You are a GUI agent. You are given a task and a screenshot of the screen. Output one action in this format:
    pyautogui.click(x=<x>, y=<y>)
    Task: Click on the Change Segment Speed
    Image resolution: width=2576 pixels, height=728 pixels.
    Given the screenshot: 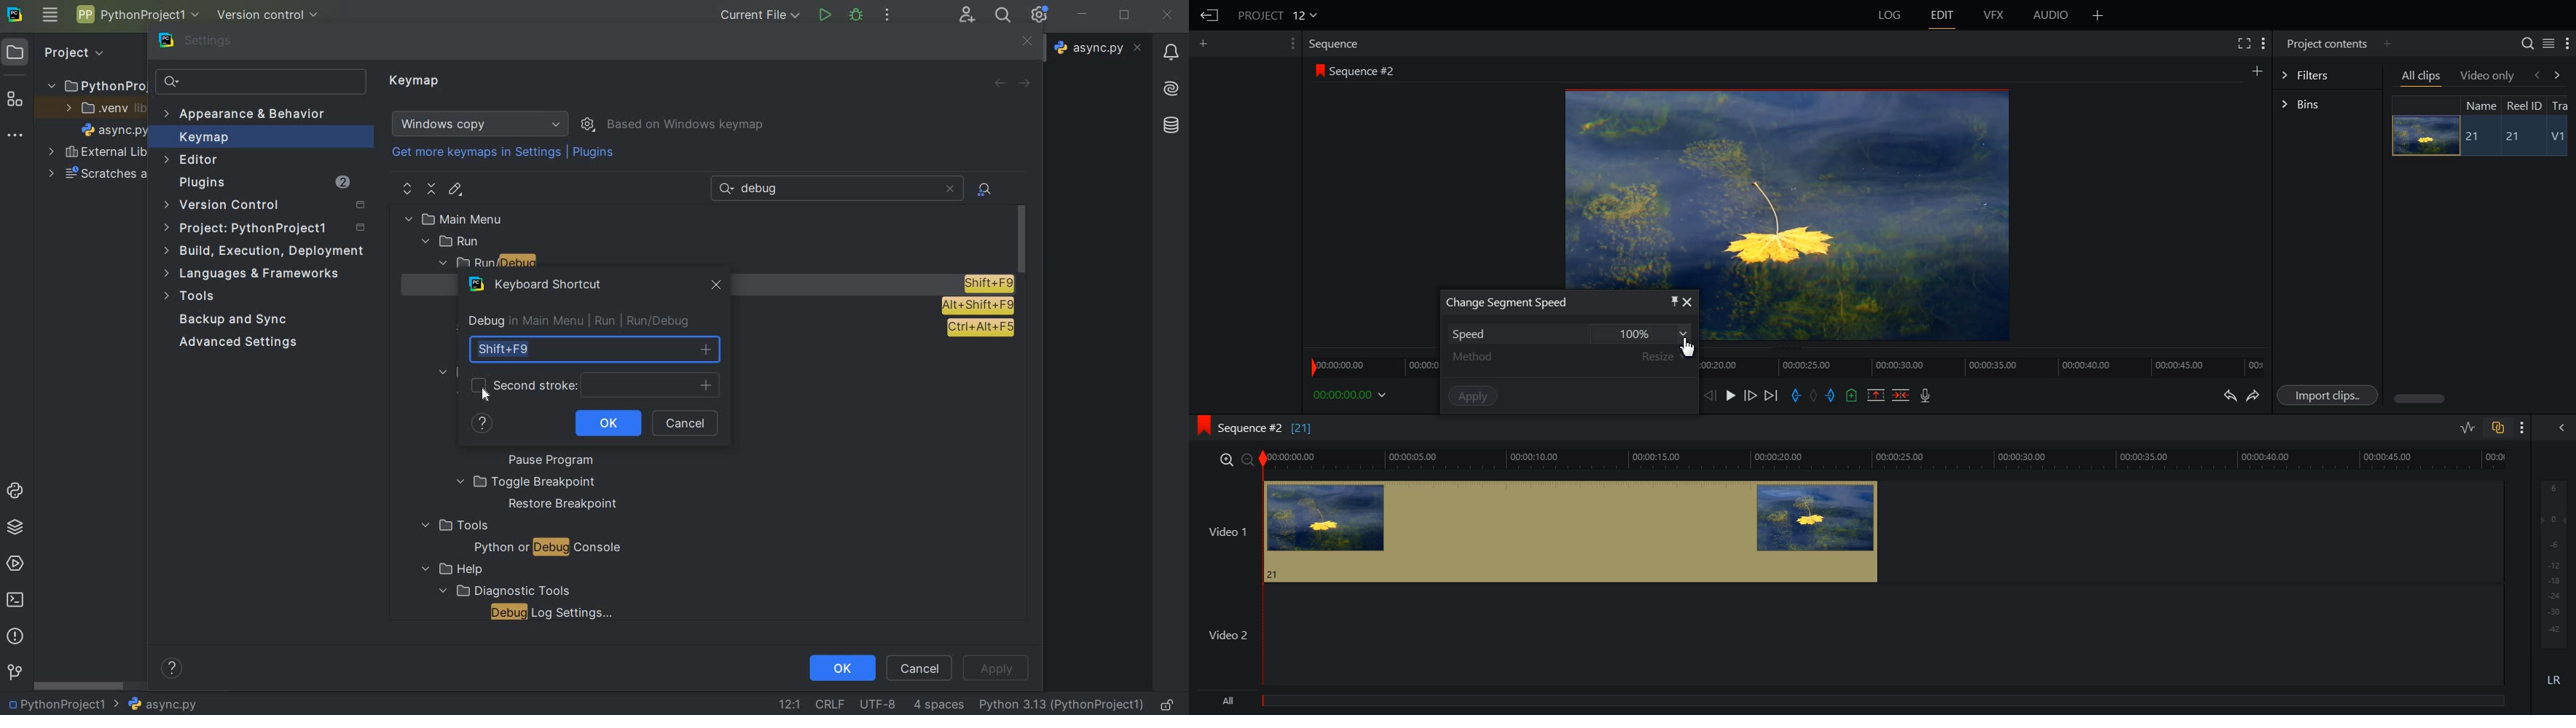 What is the action you would take?
    pyautogui.click(x=1505, y=301)
    